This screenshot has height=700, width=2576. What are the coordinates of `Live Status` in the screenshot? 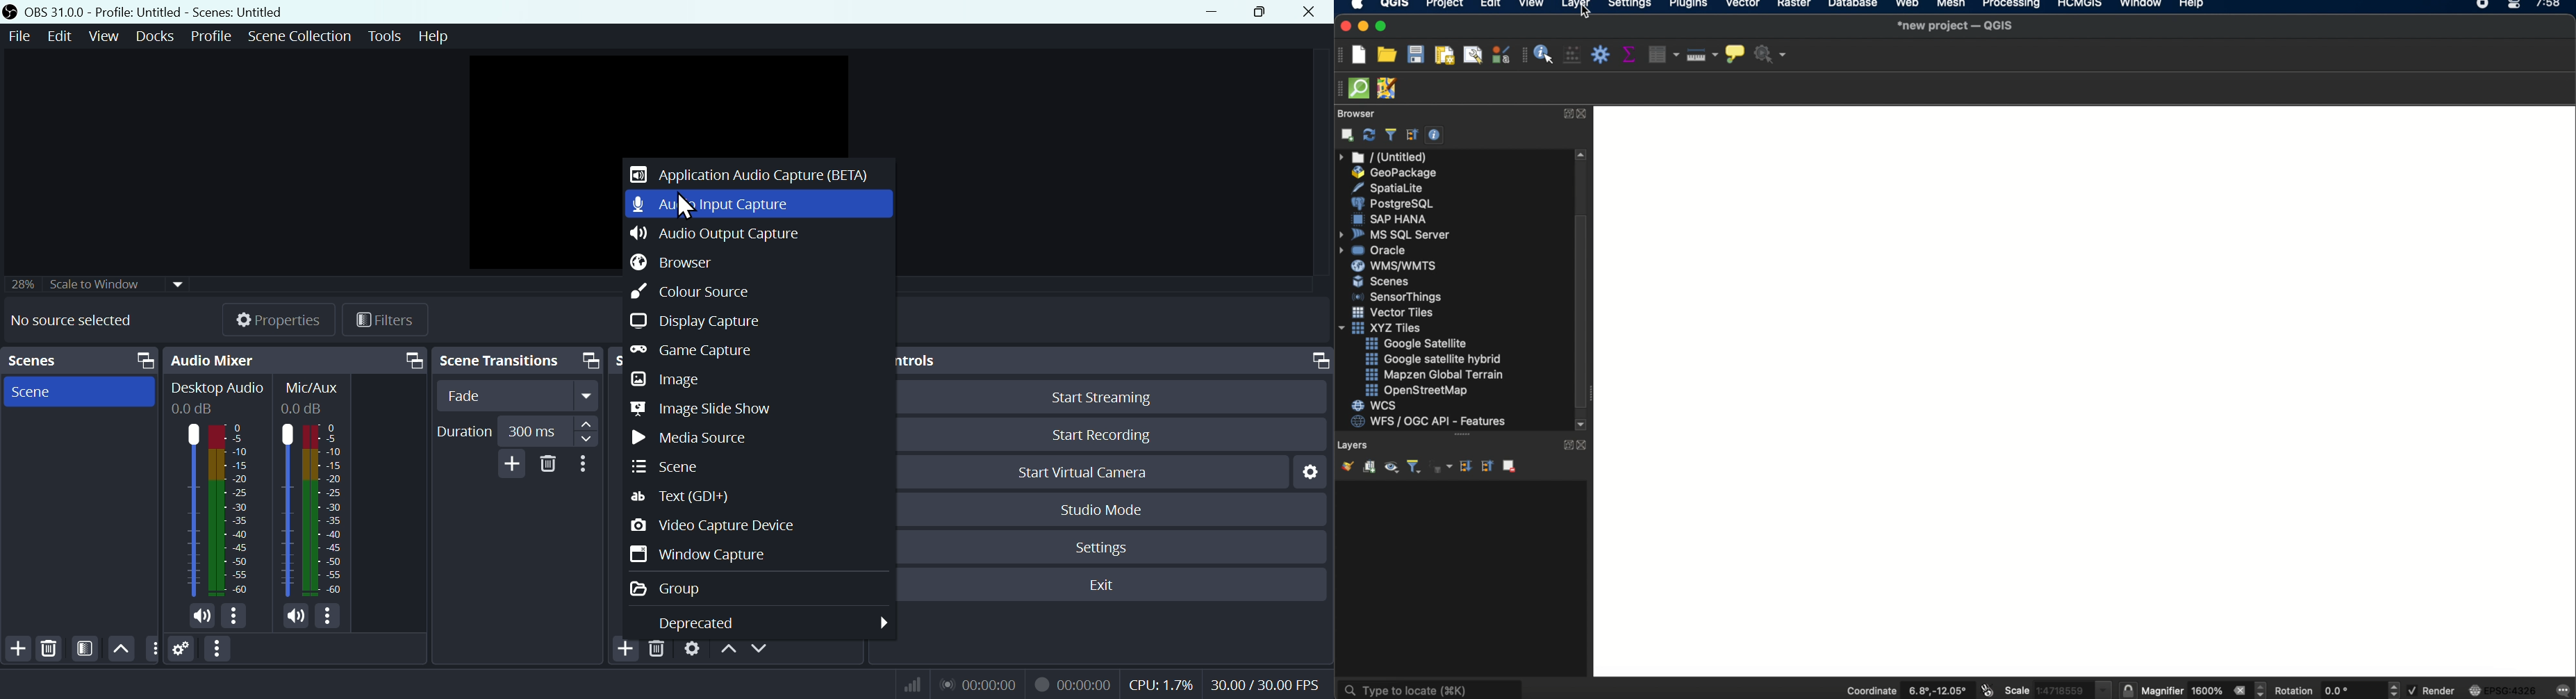 It's located at (977, 683).